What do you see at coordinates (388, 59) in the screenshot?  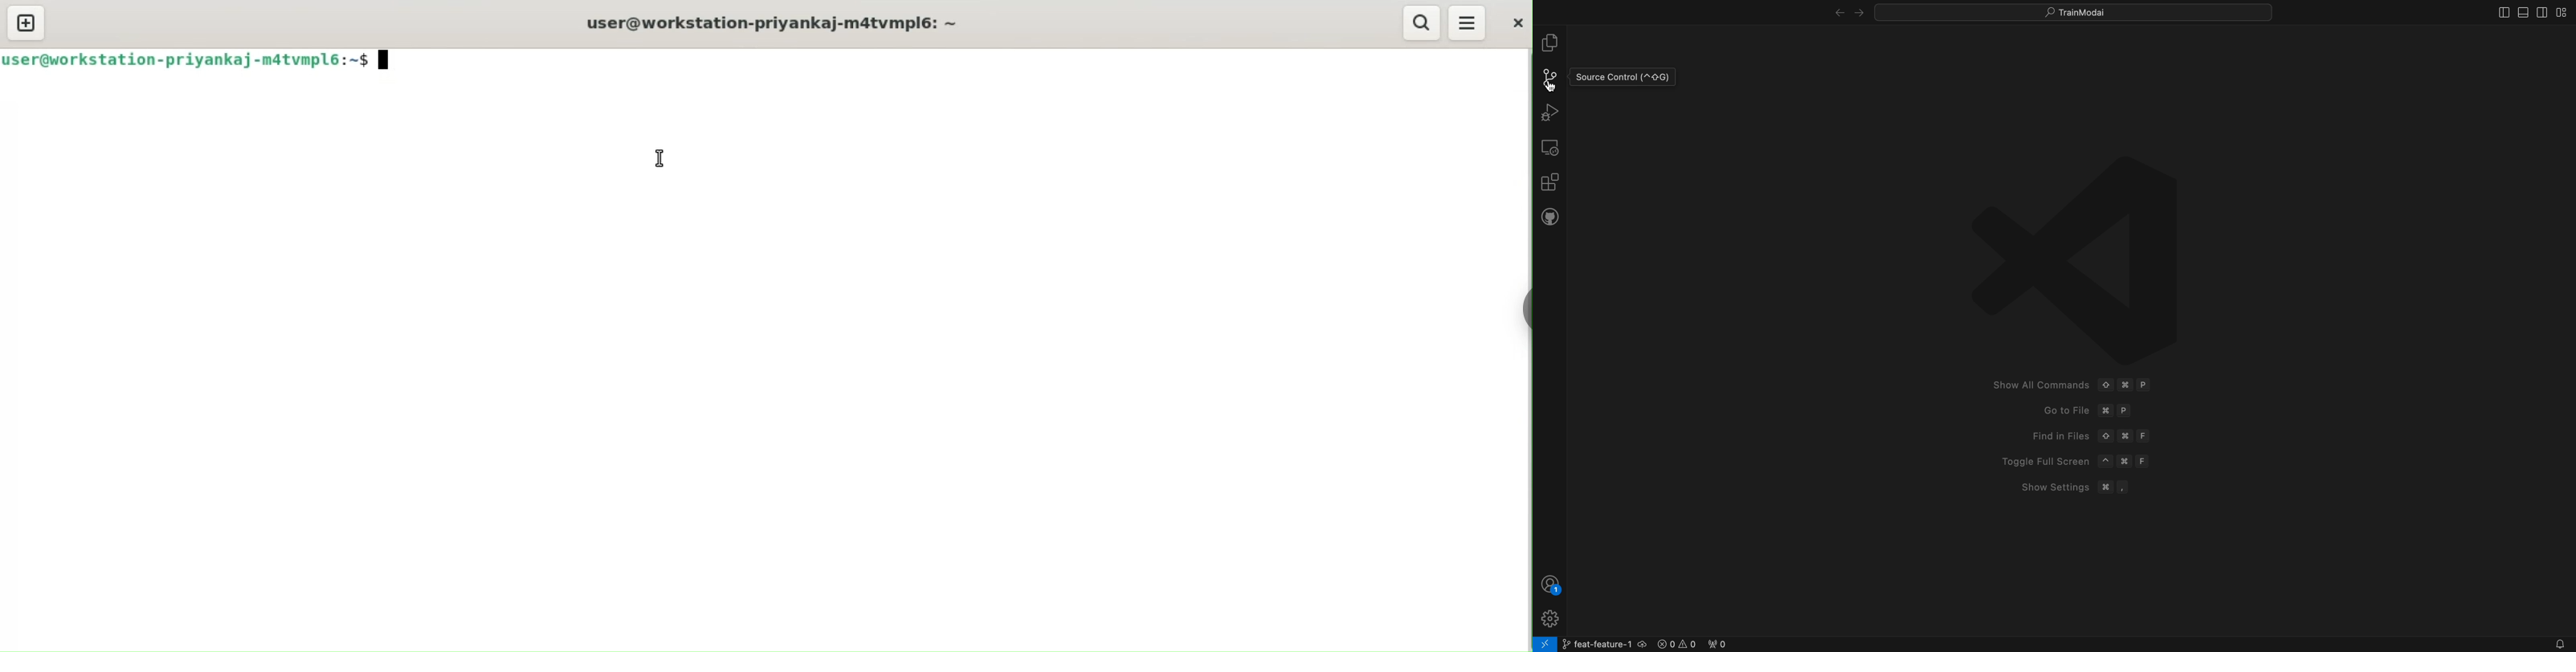 I see `Terminal cursor` at bounding box center [388, 59].